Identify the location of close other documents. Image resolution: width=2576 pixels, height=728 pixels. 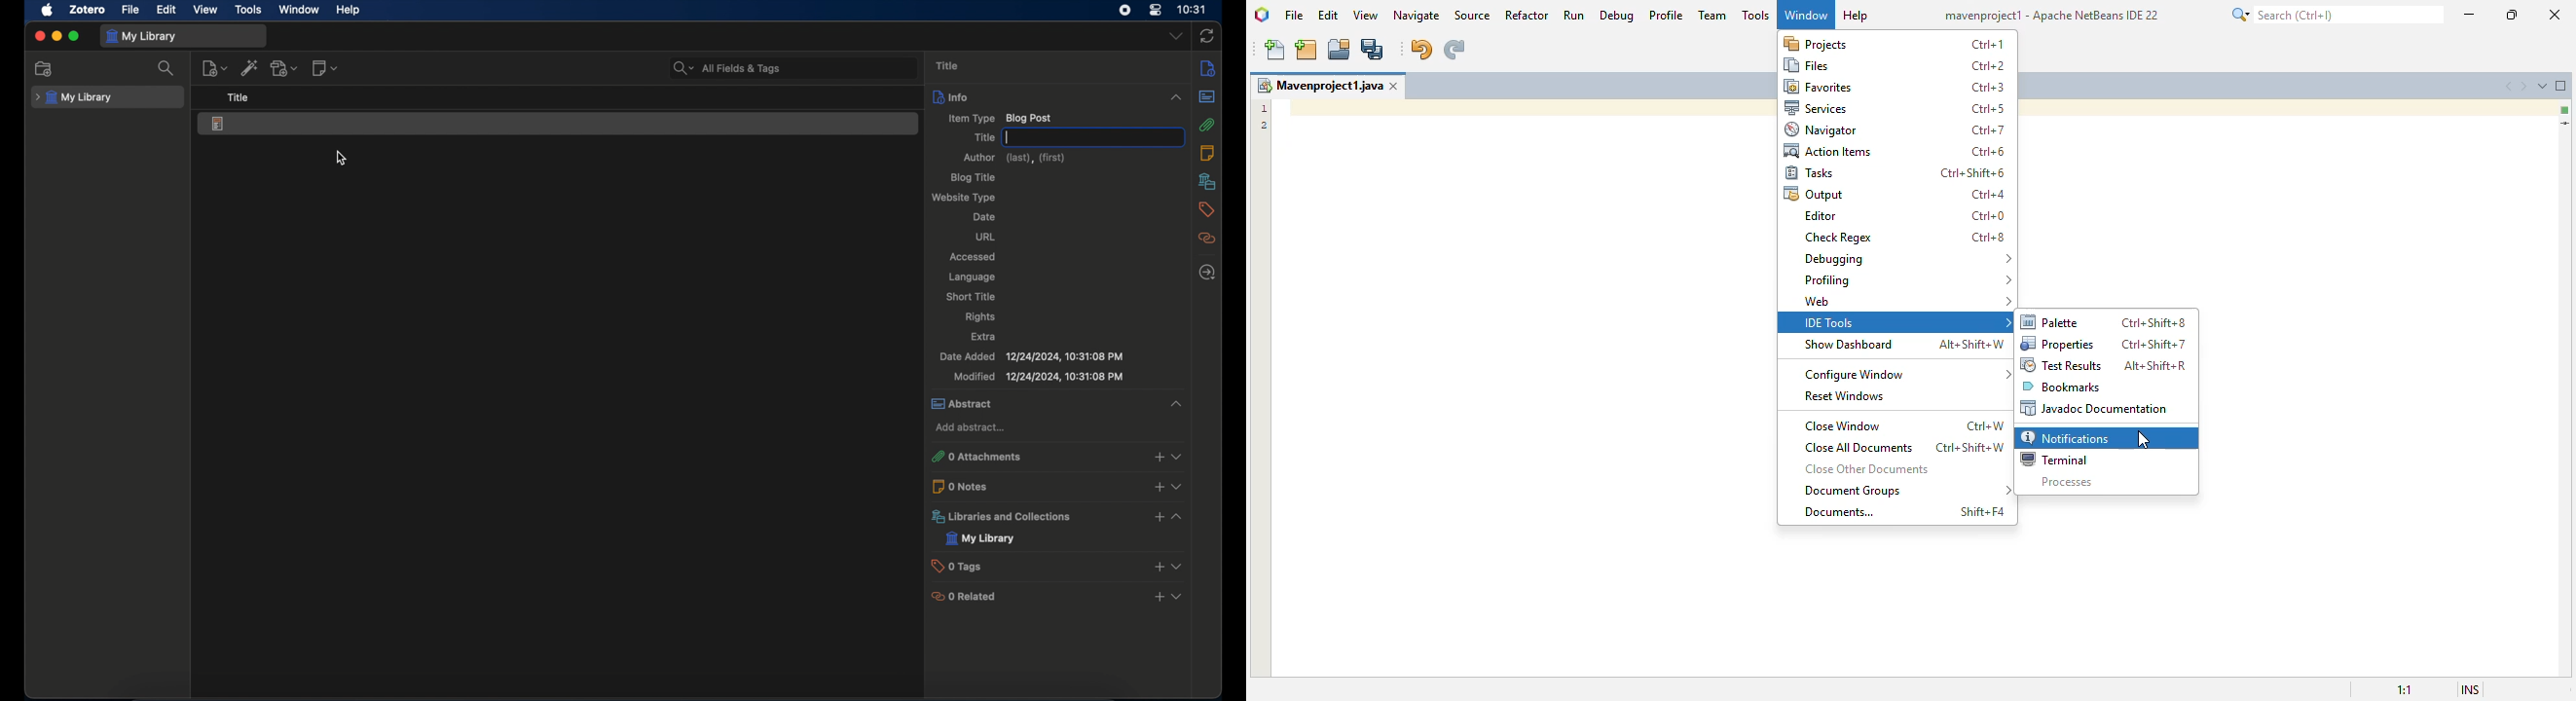
(1868, 468).